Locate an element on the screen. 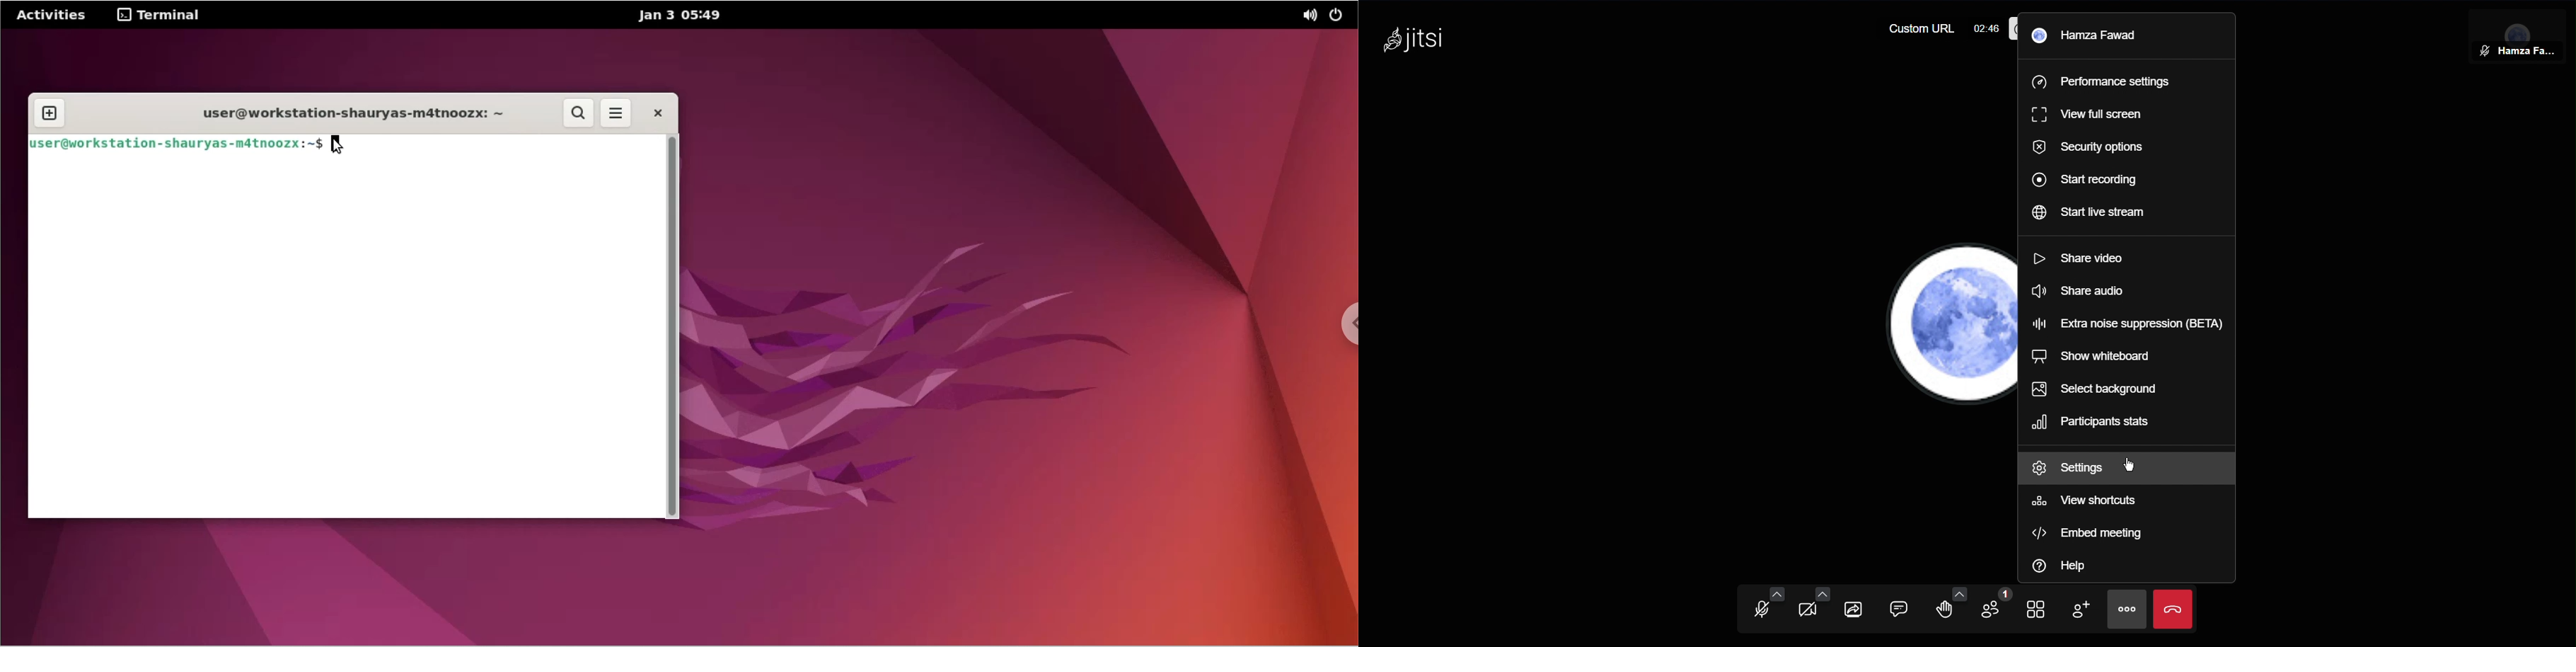 This screenshot has width=2576, height=672. Participants is located at coordinates (1998, 609).